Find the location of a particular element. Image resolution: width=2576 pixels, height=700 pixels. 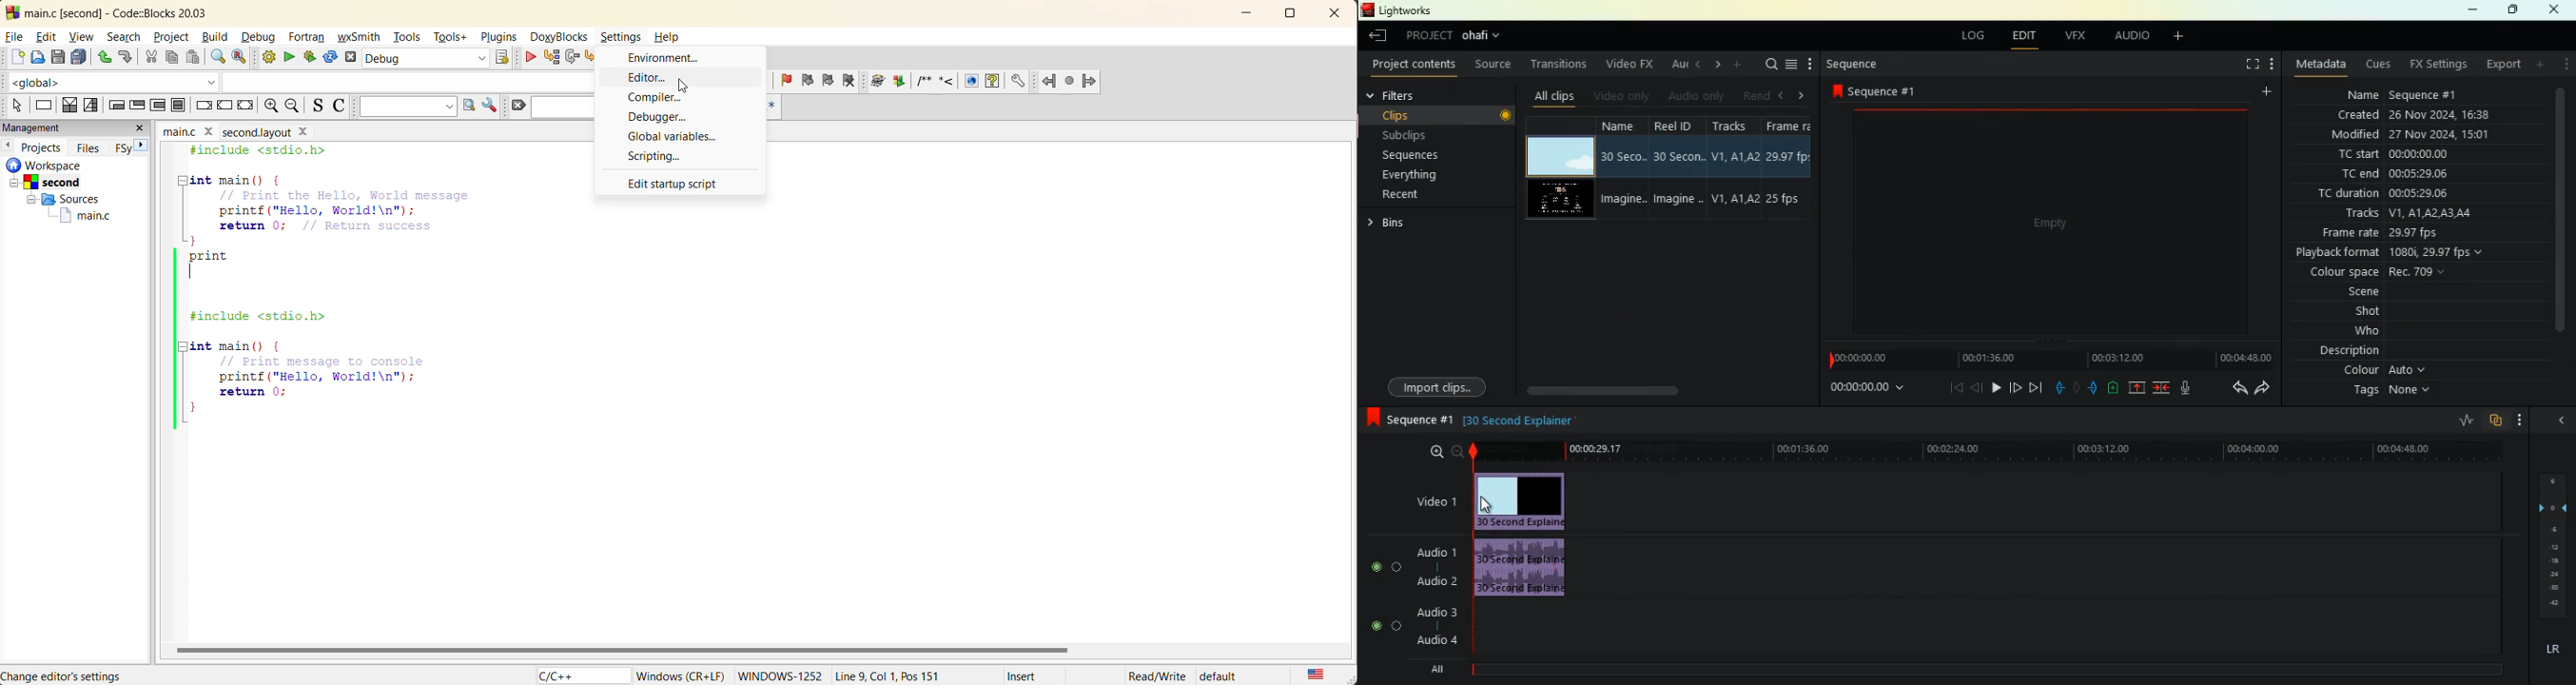

open is located at coordinates (39, 57).